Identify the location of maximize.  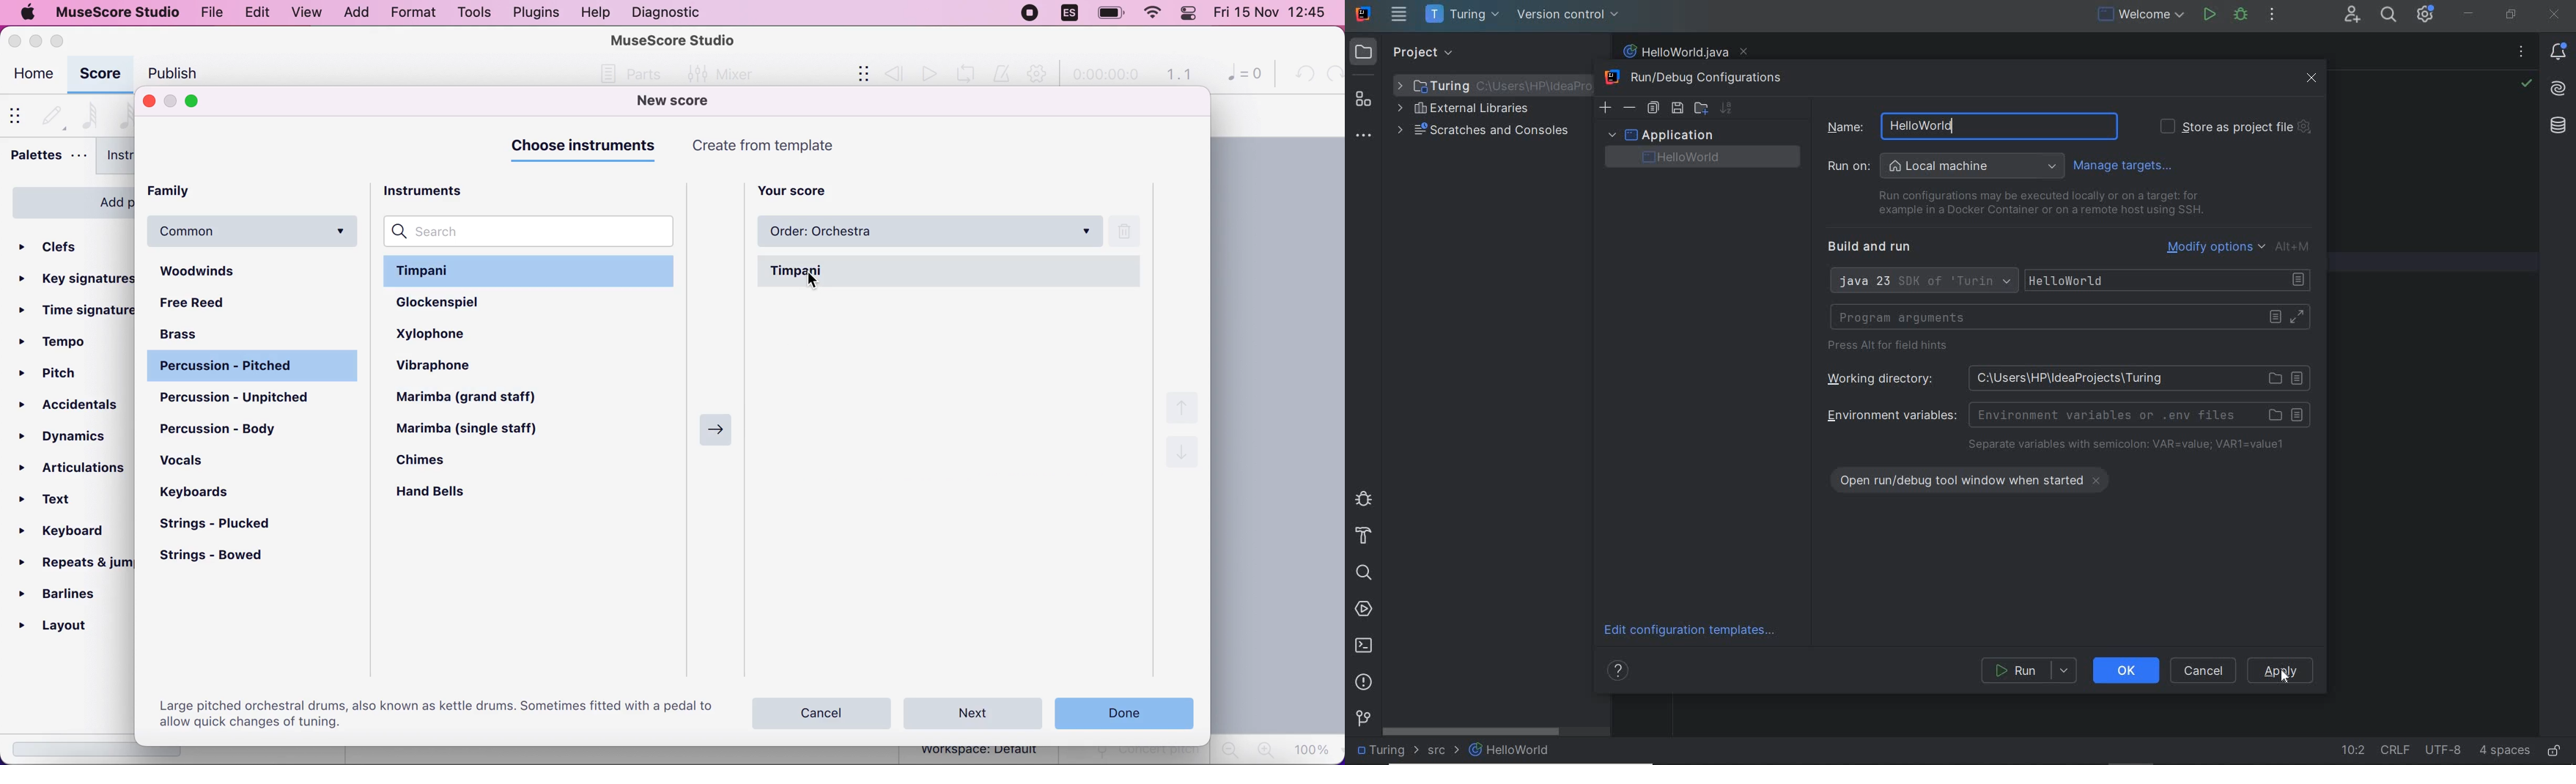
(199, 101).